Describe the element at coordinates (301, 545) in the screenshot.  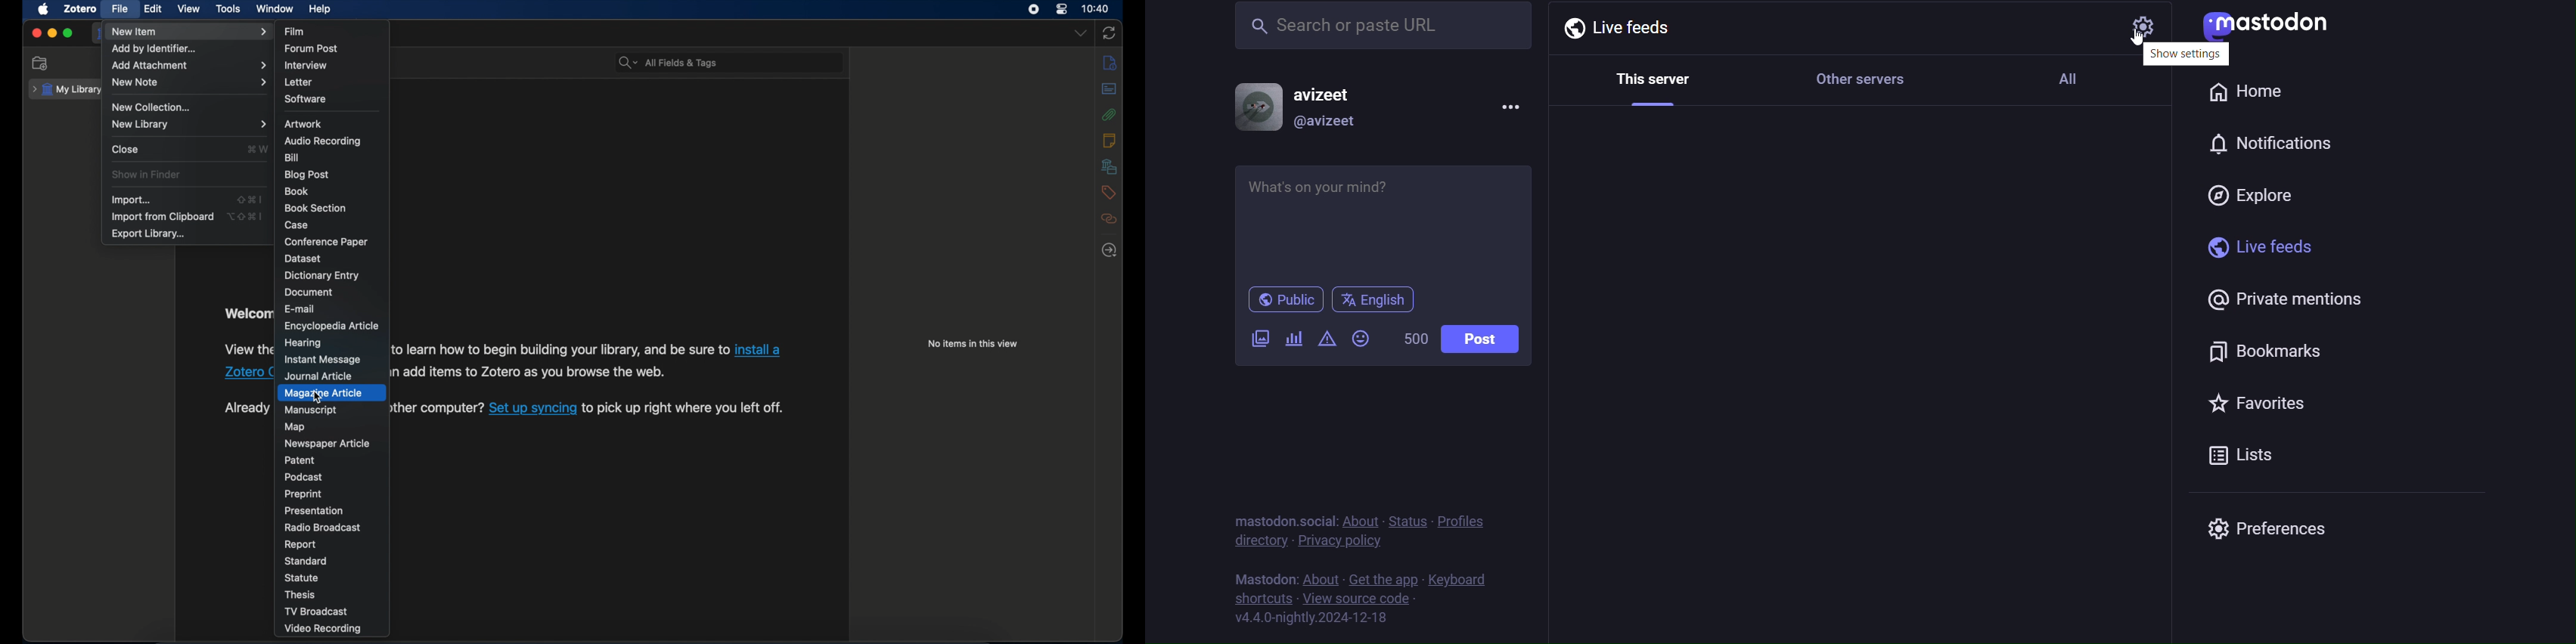
I see `report` at that location.